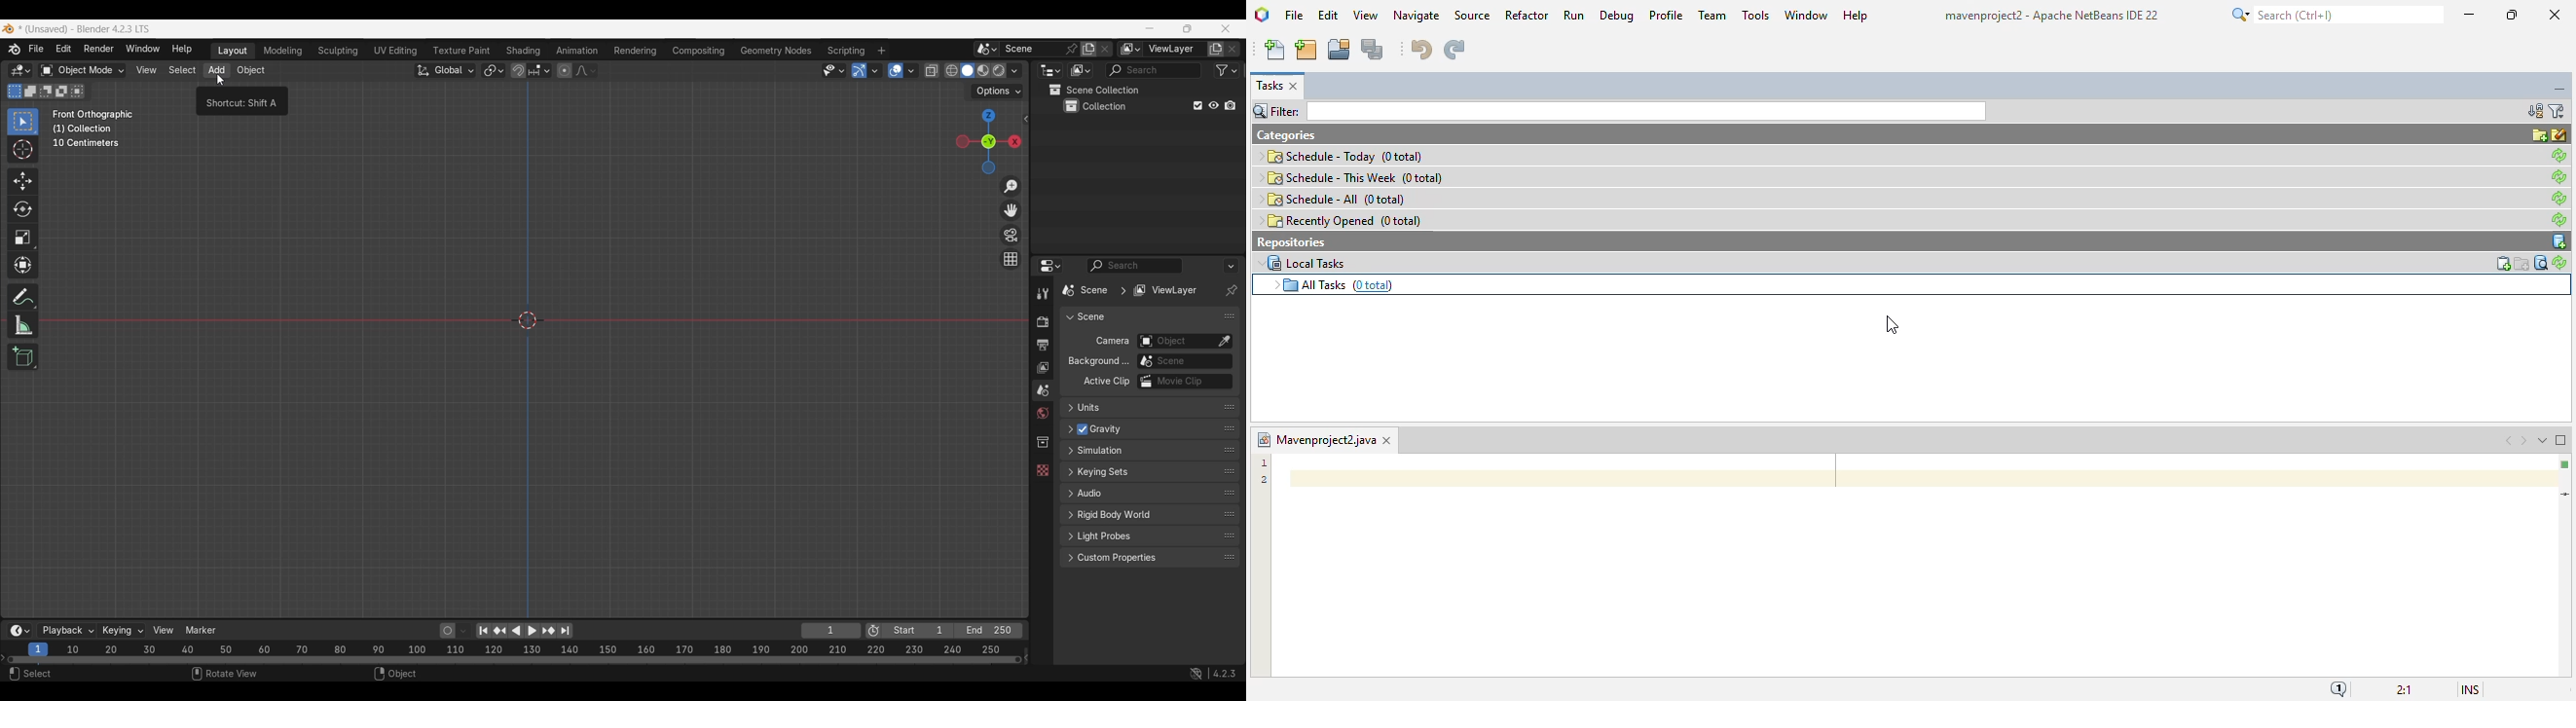 This screenshot has height=728, width=2576. Describe the element at coordinates (998, 70) in the screenshot. I see `Viewport shading, rendered` at that location.